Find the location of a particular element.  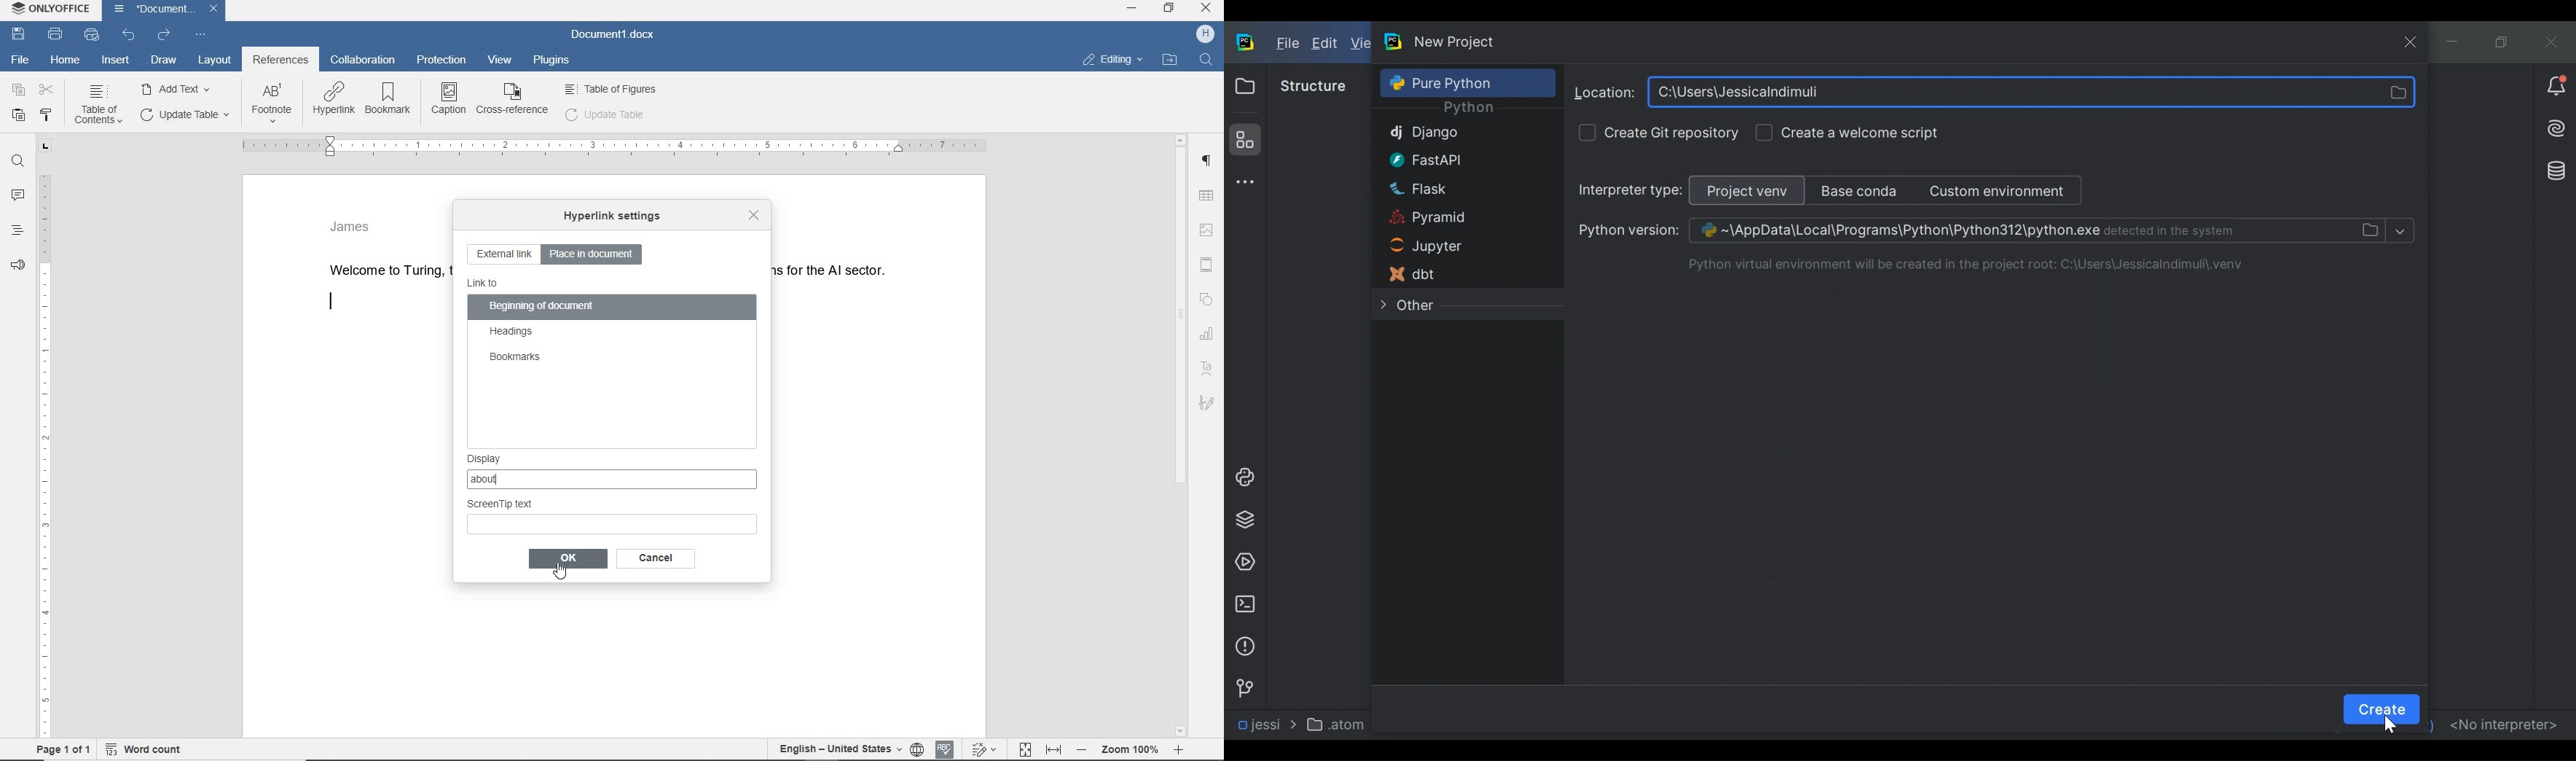

fit to width is located at coordinates (1053, 749).